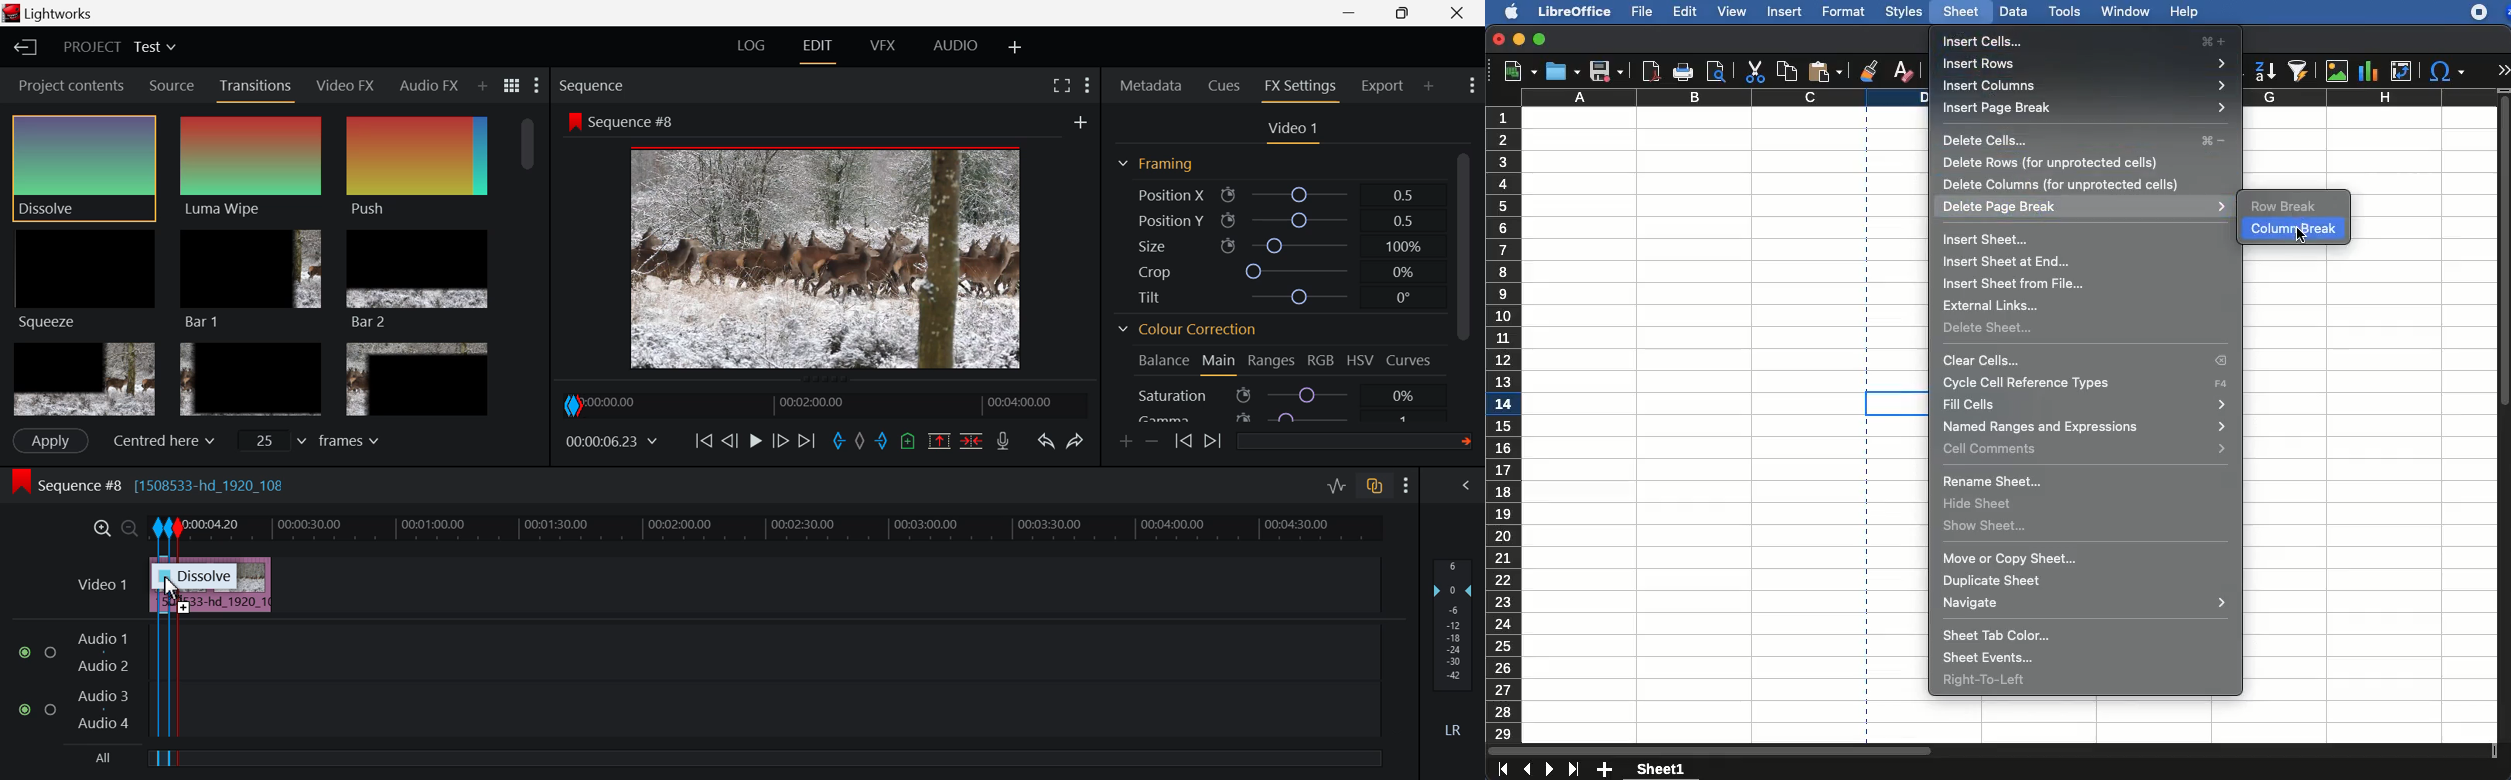  Describe the element at coordinates (417, 166) in the screenshot. I see `Push` at that location.